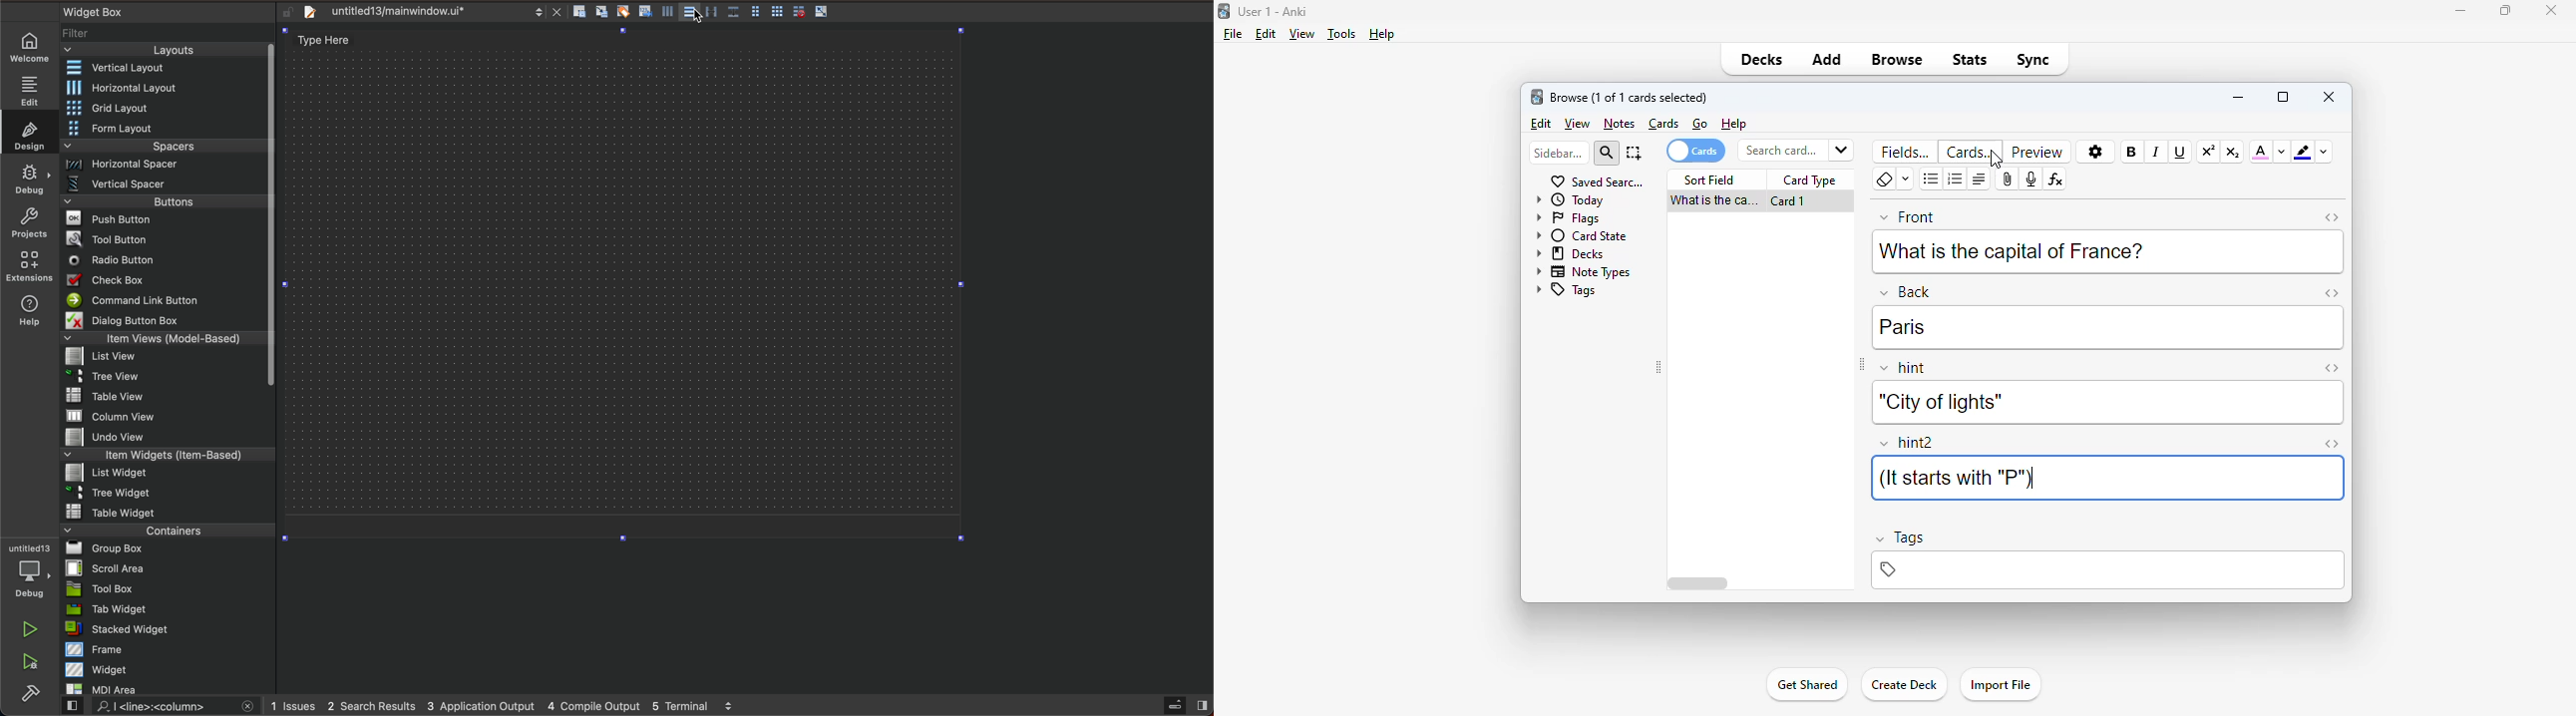 Image resolution: width=2576 pixels, height=728 pixels. Describe the element at coordinates (2008, 179) in the screenshot. I see `attach pictures/audio/video` at that location.